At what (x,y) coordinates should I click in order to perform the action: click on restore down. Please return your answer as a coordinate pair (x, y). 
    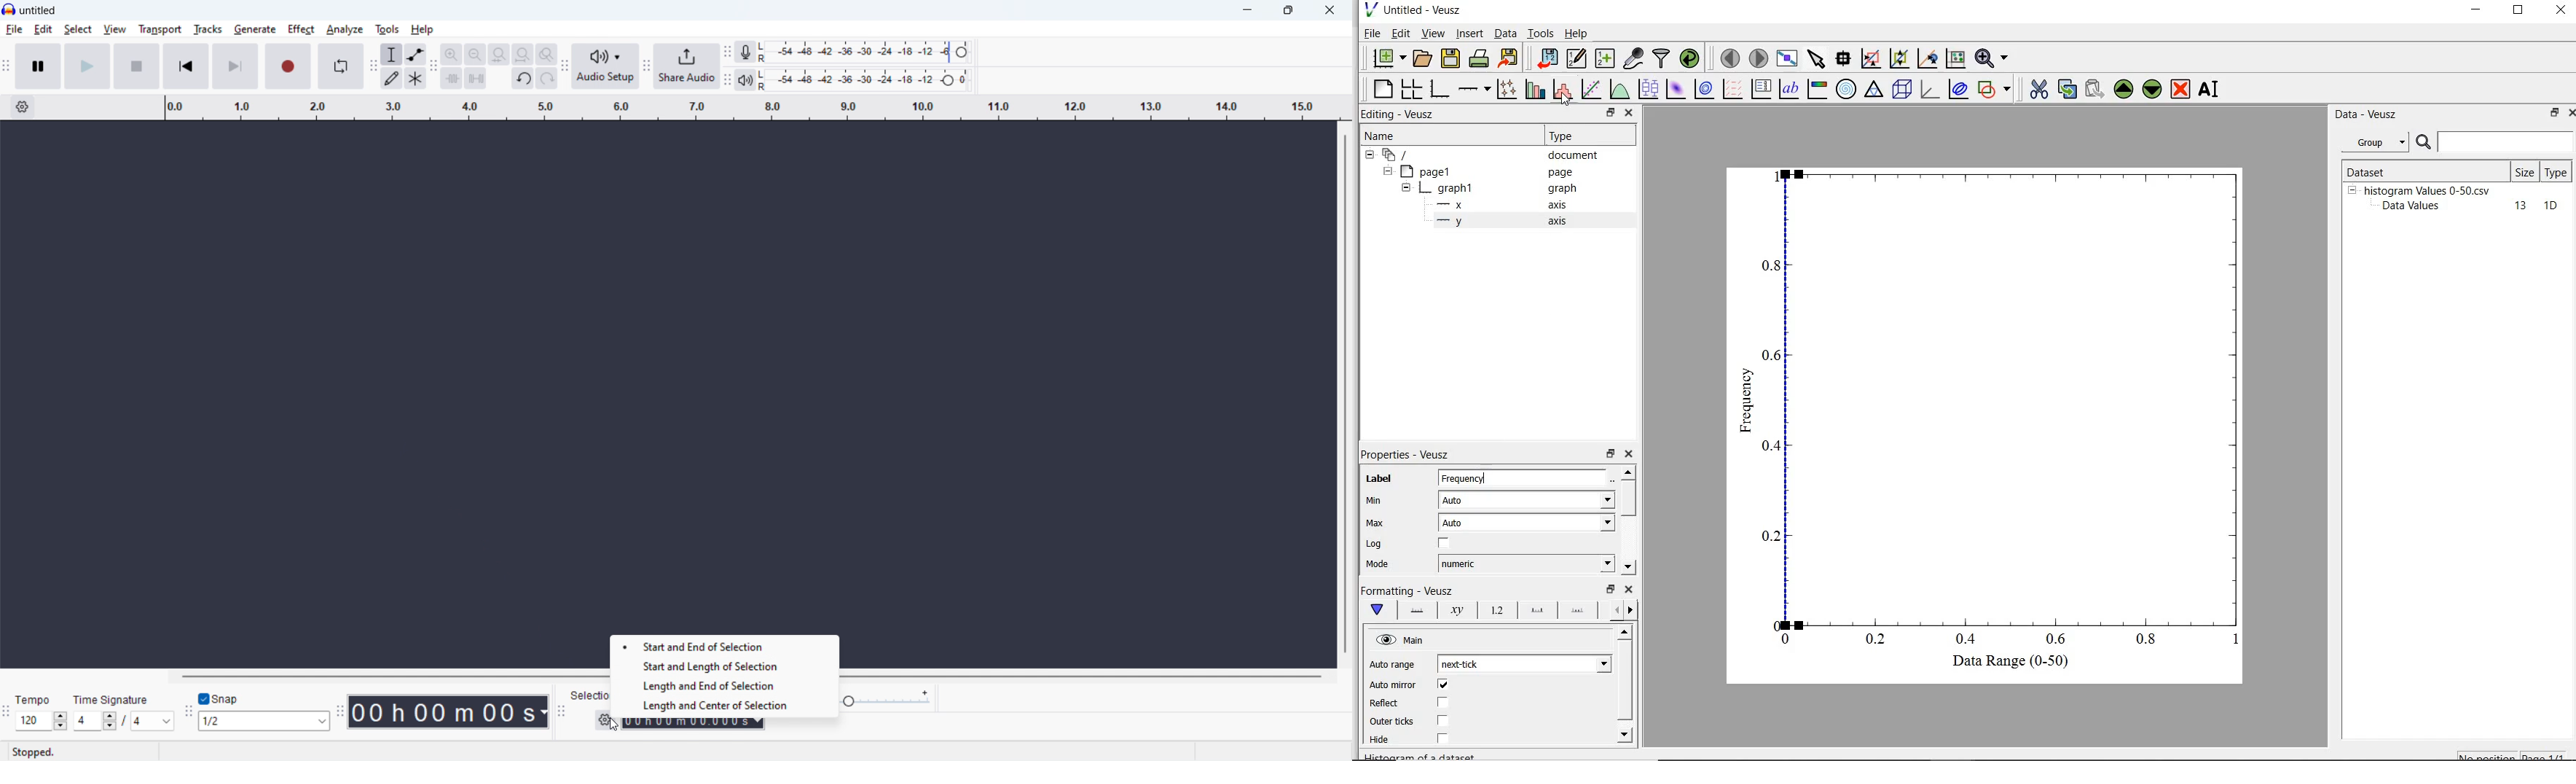
    Looking at the image, I should click on (1611, 589).